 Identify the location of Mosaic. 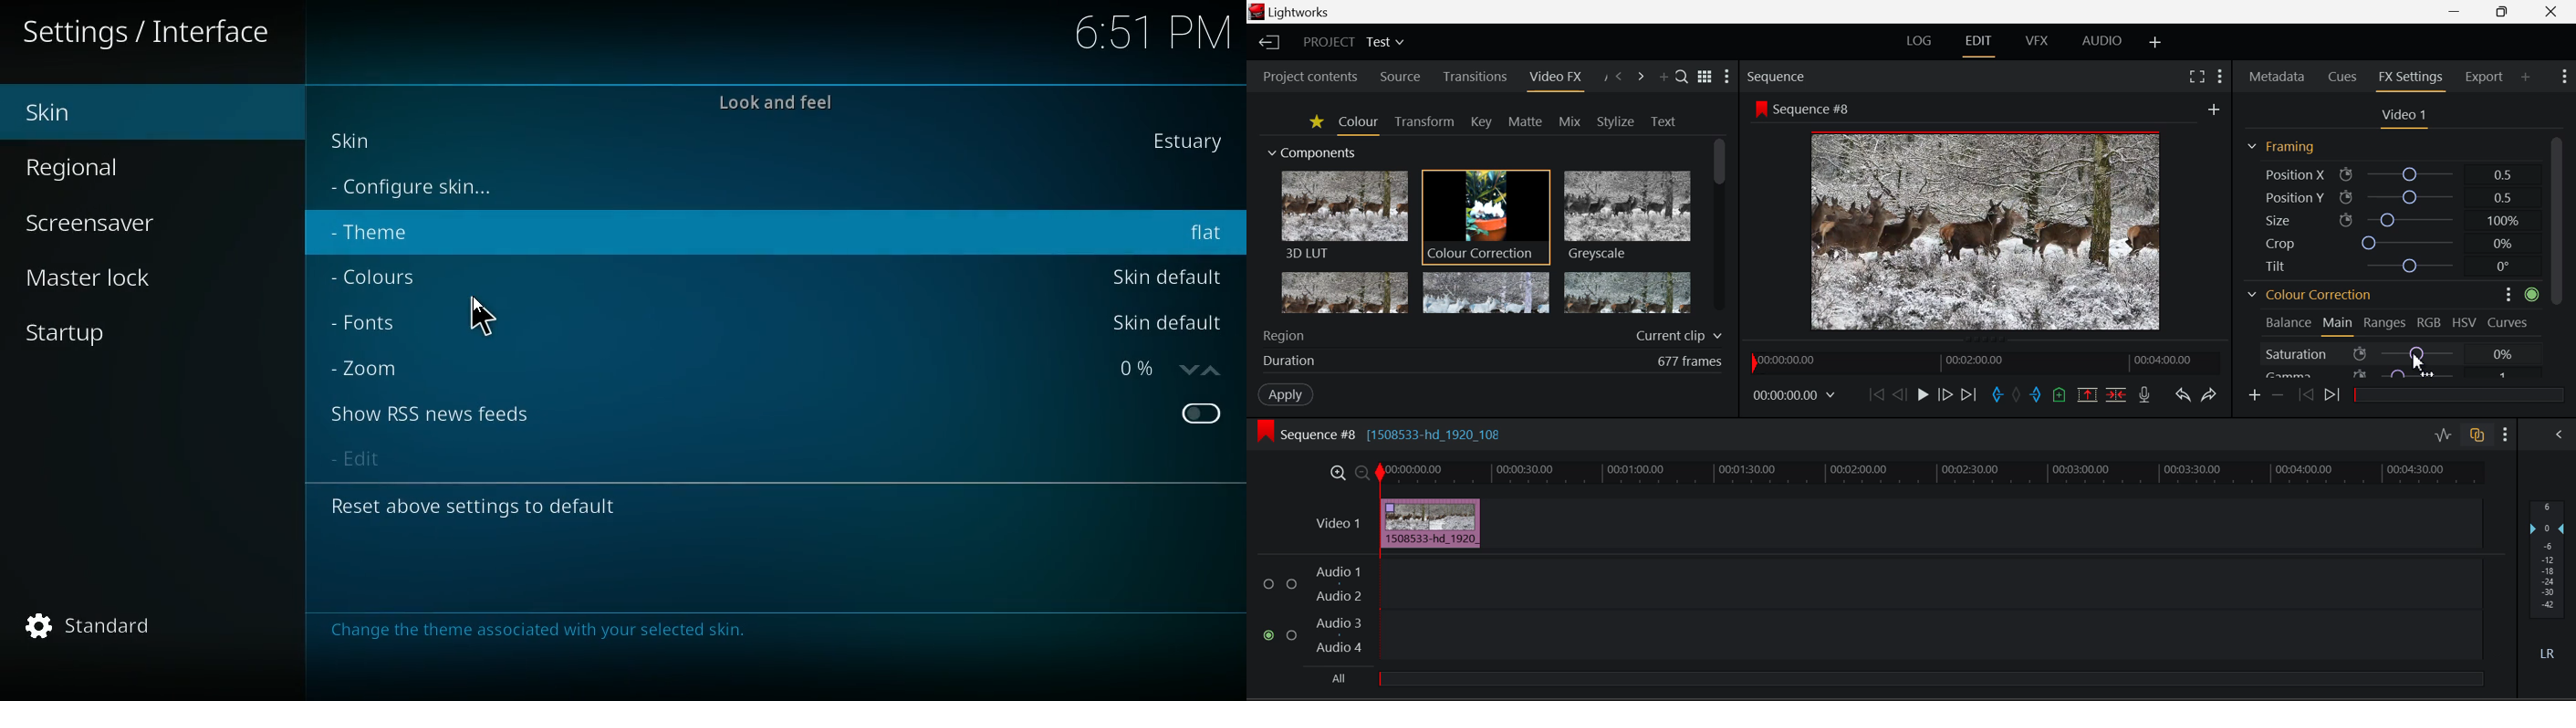
(1484, 292).